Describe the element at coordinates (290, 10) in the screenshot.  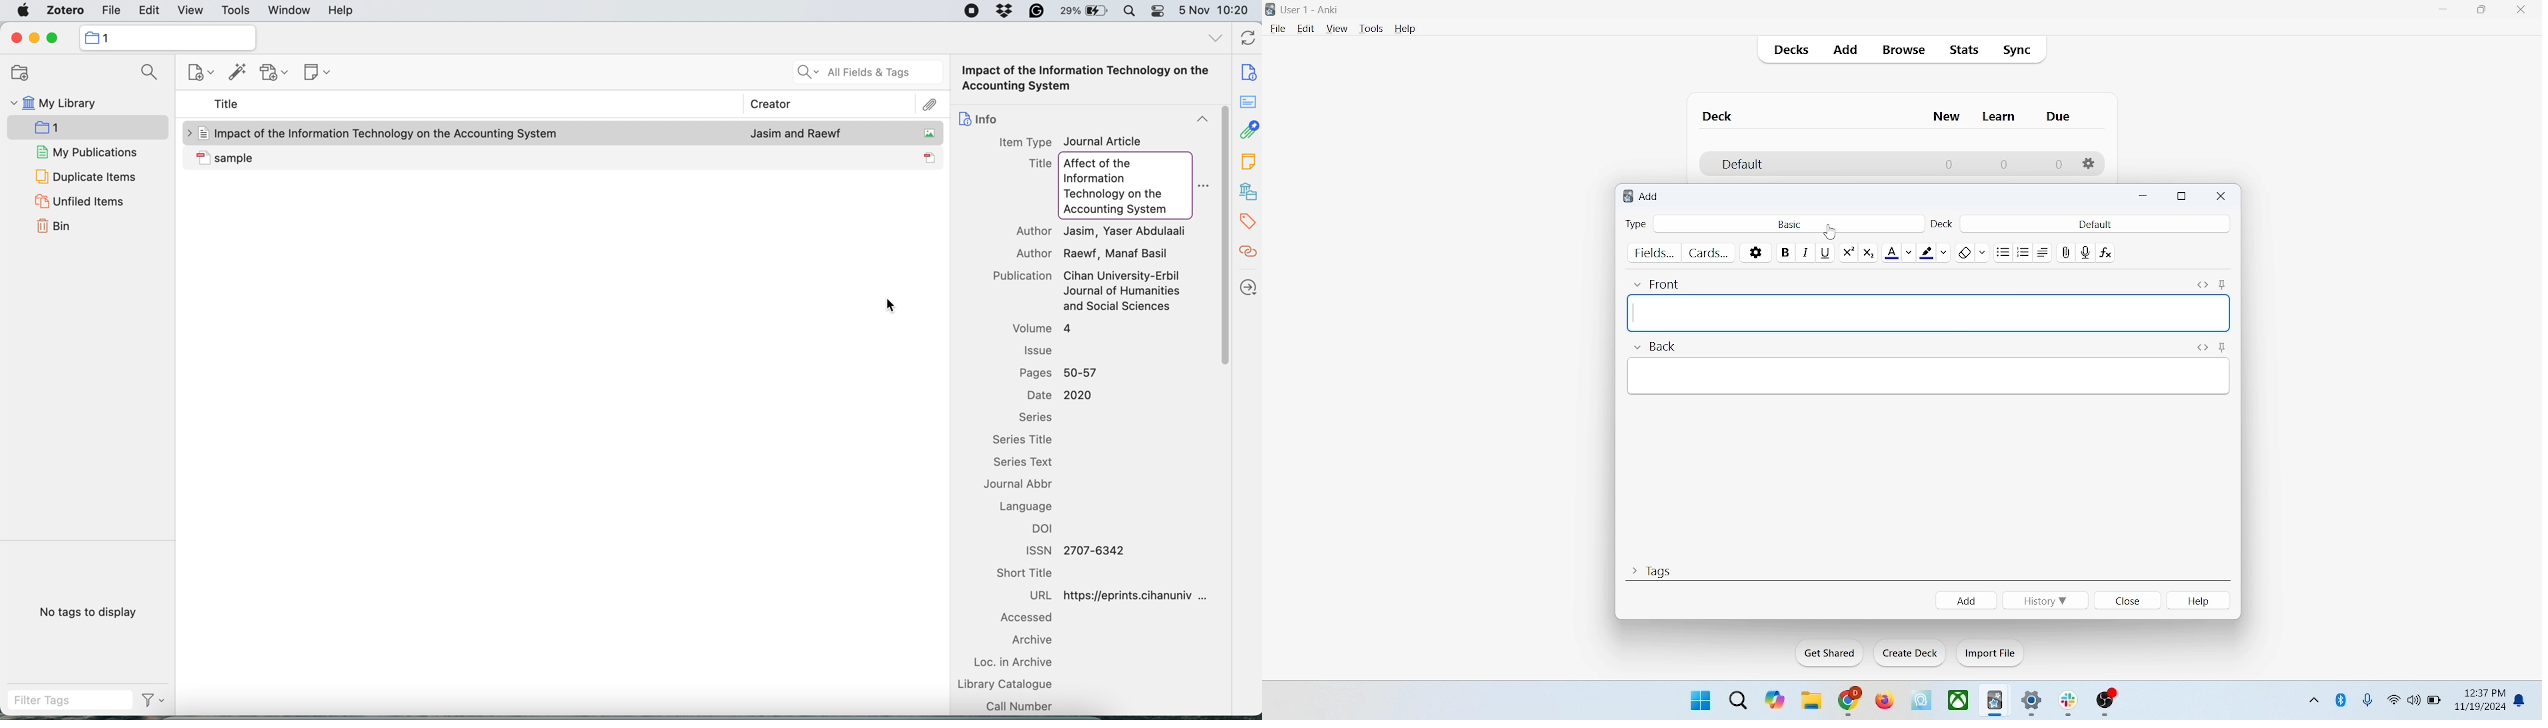
I see `window` at that location.